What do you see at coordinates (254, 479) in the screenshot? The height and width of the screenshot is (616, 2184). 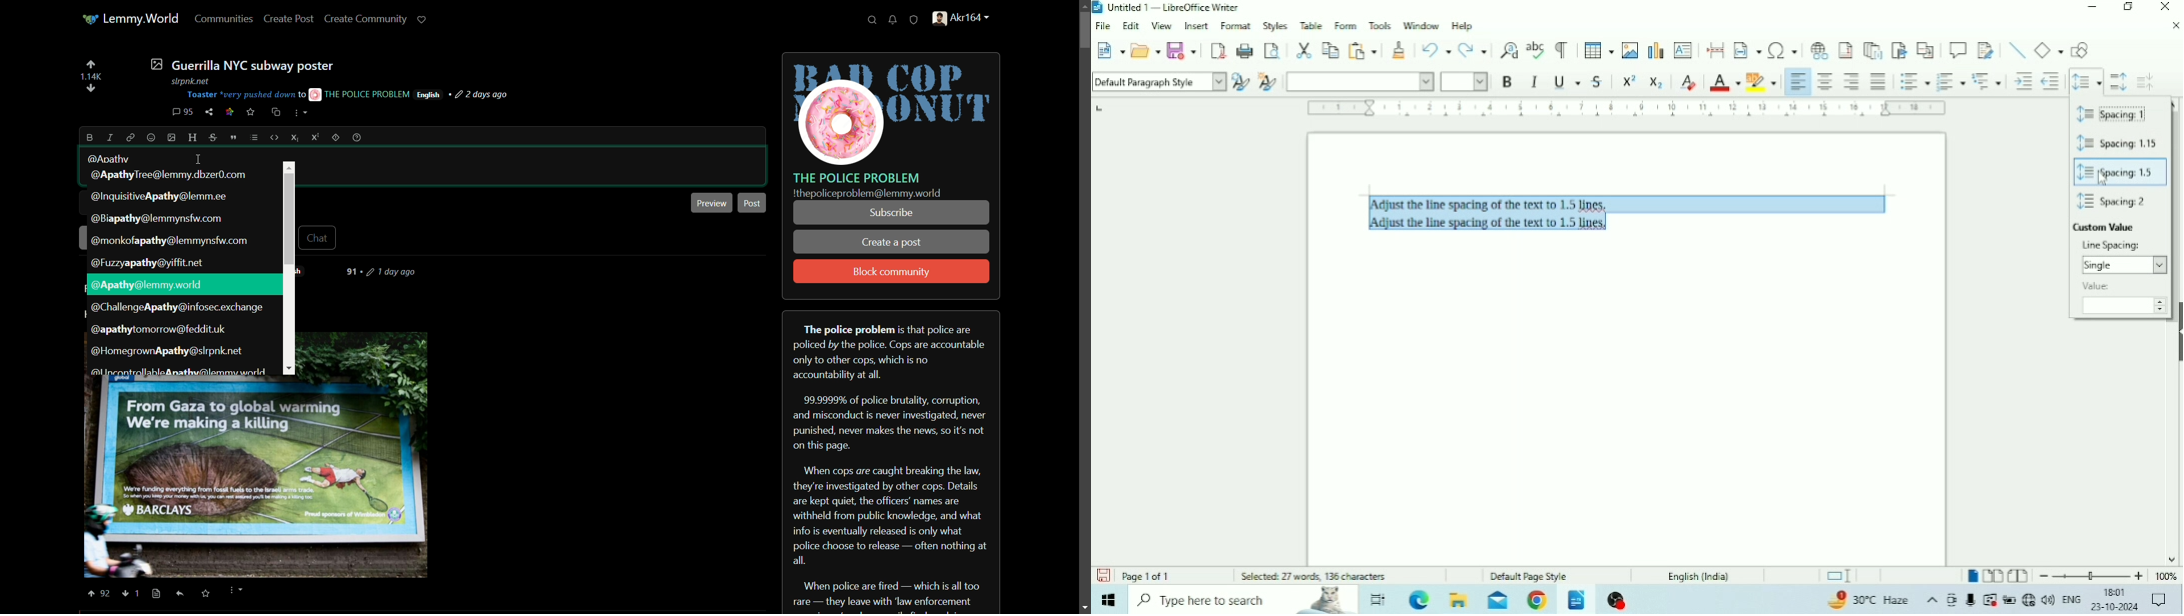 I see `POST IMAGE` at bounding box center [254, 479].